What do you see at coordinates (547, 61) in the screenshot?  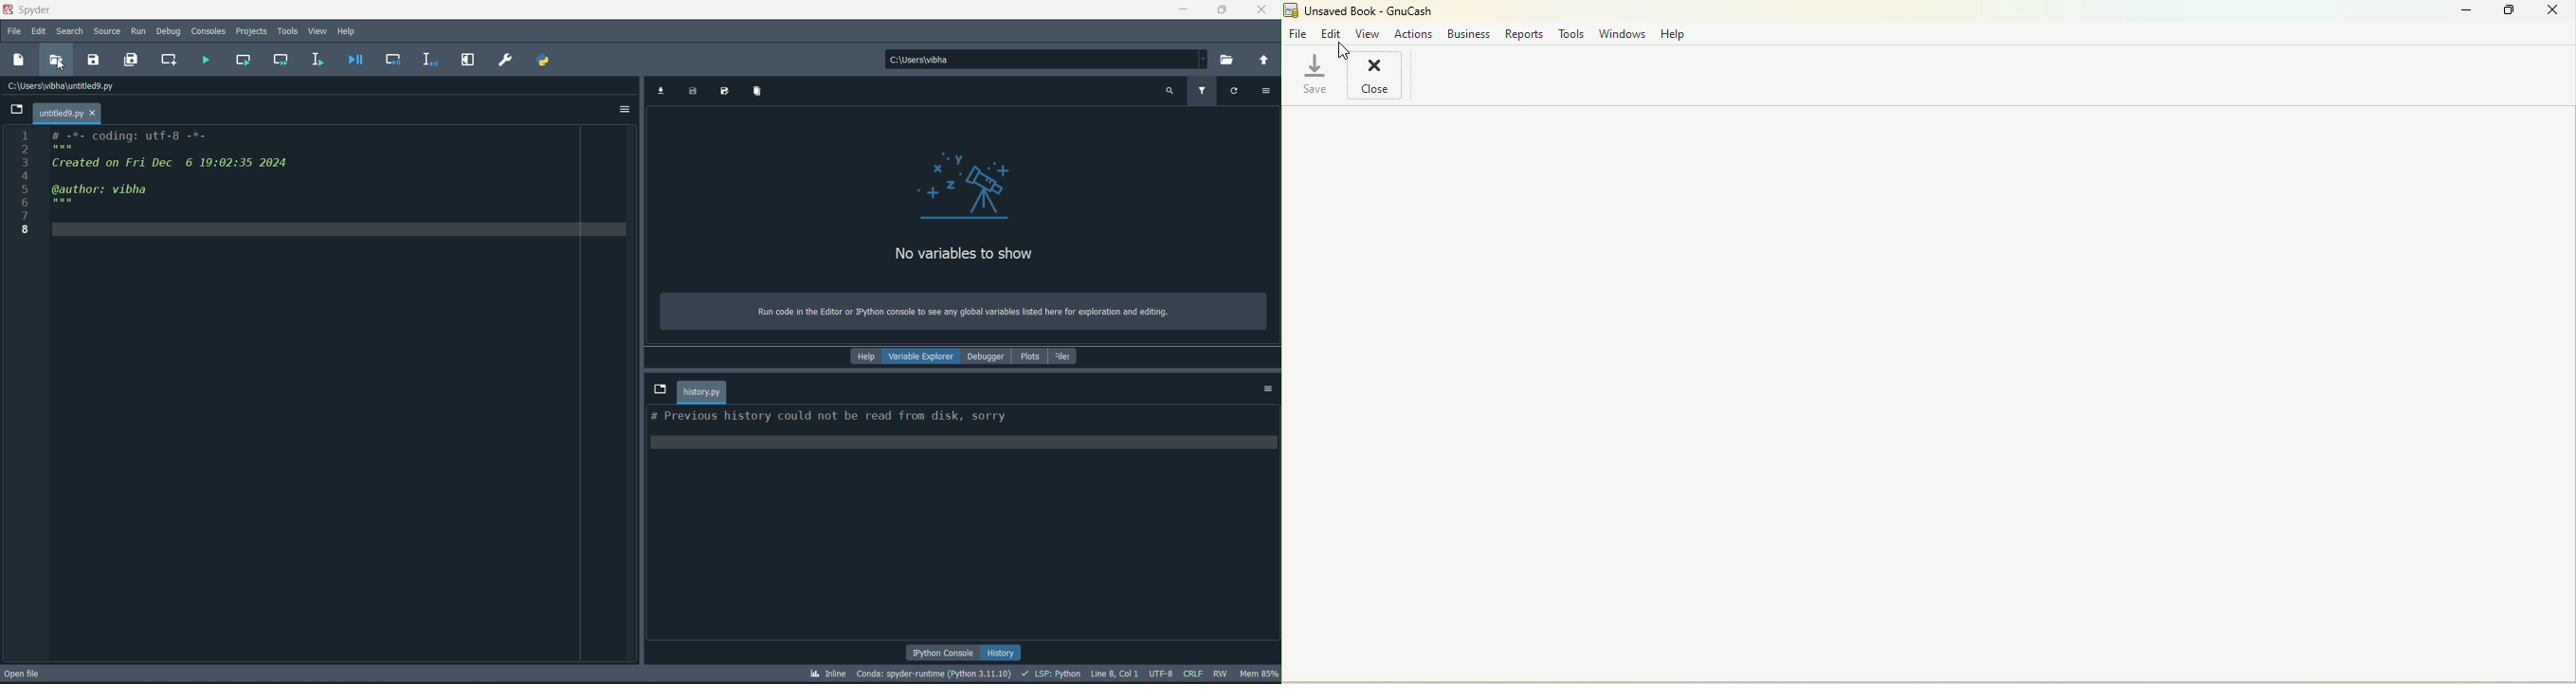 I see `pythonpath manager` at bounding box center [547, 61].